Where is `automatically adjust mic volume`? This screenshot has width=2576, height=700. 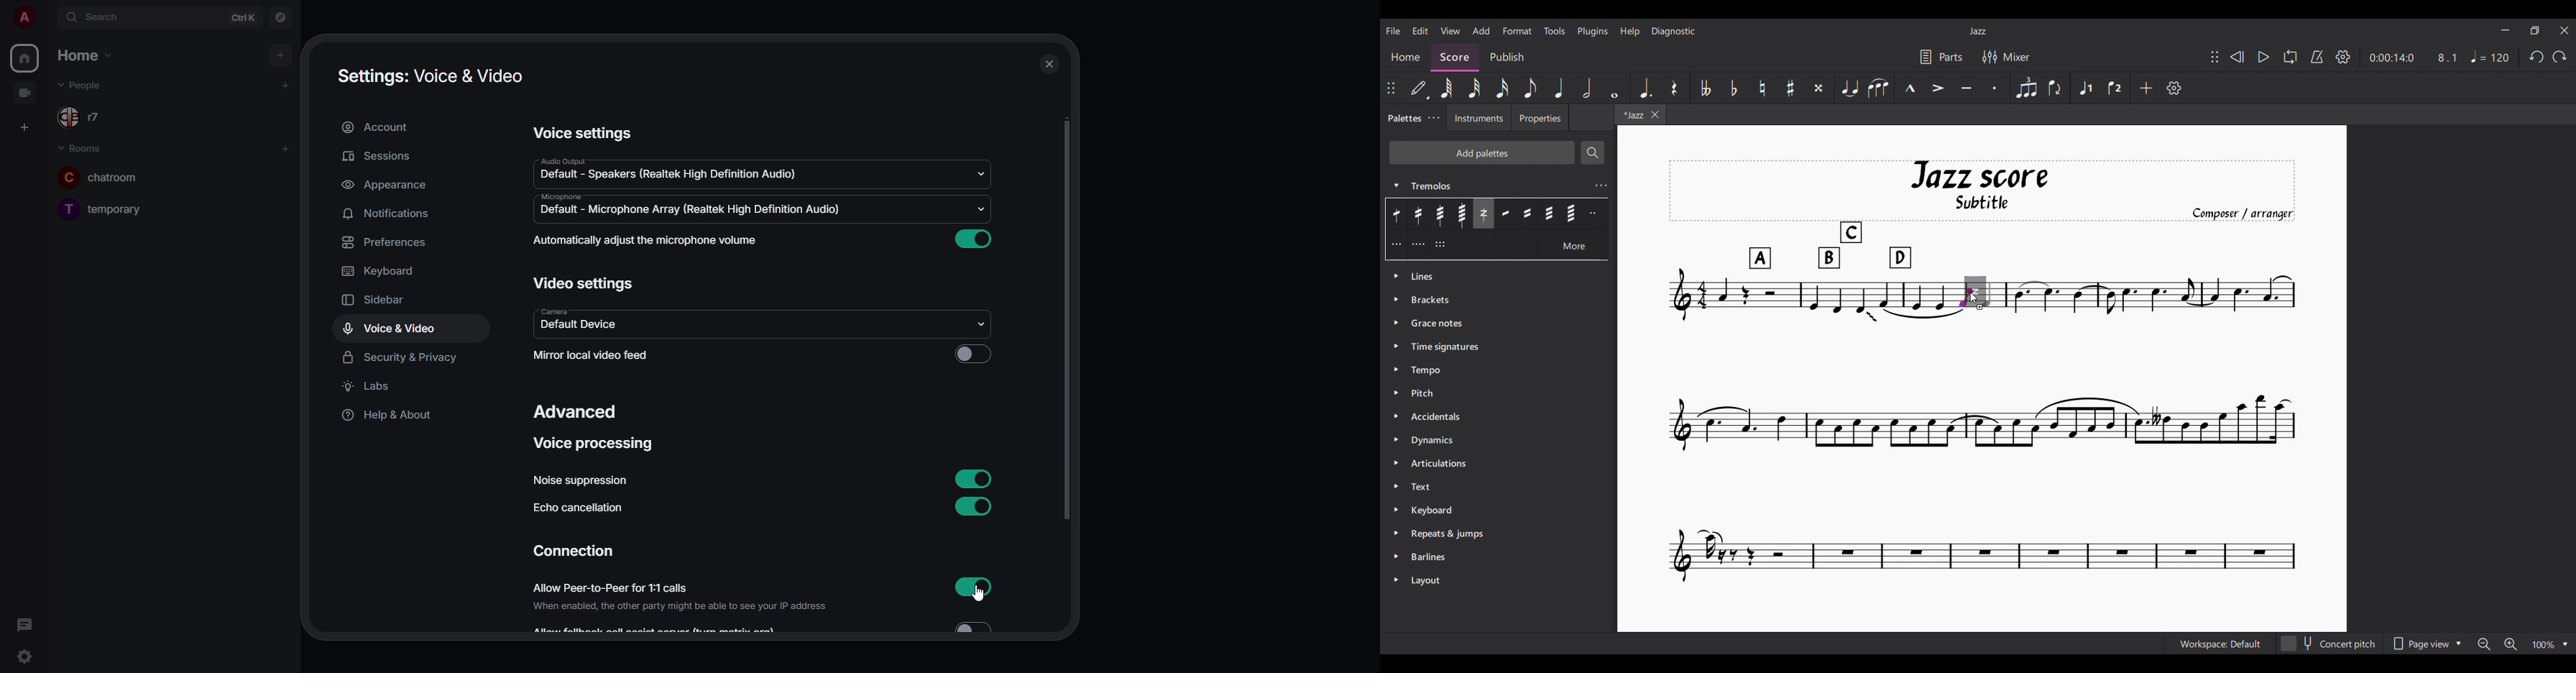
automatically adjust mic volume is located at coordinates (650, 242).